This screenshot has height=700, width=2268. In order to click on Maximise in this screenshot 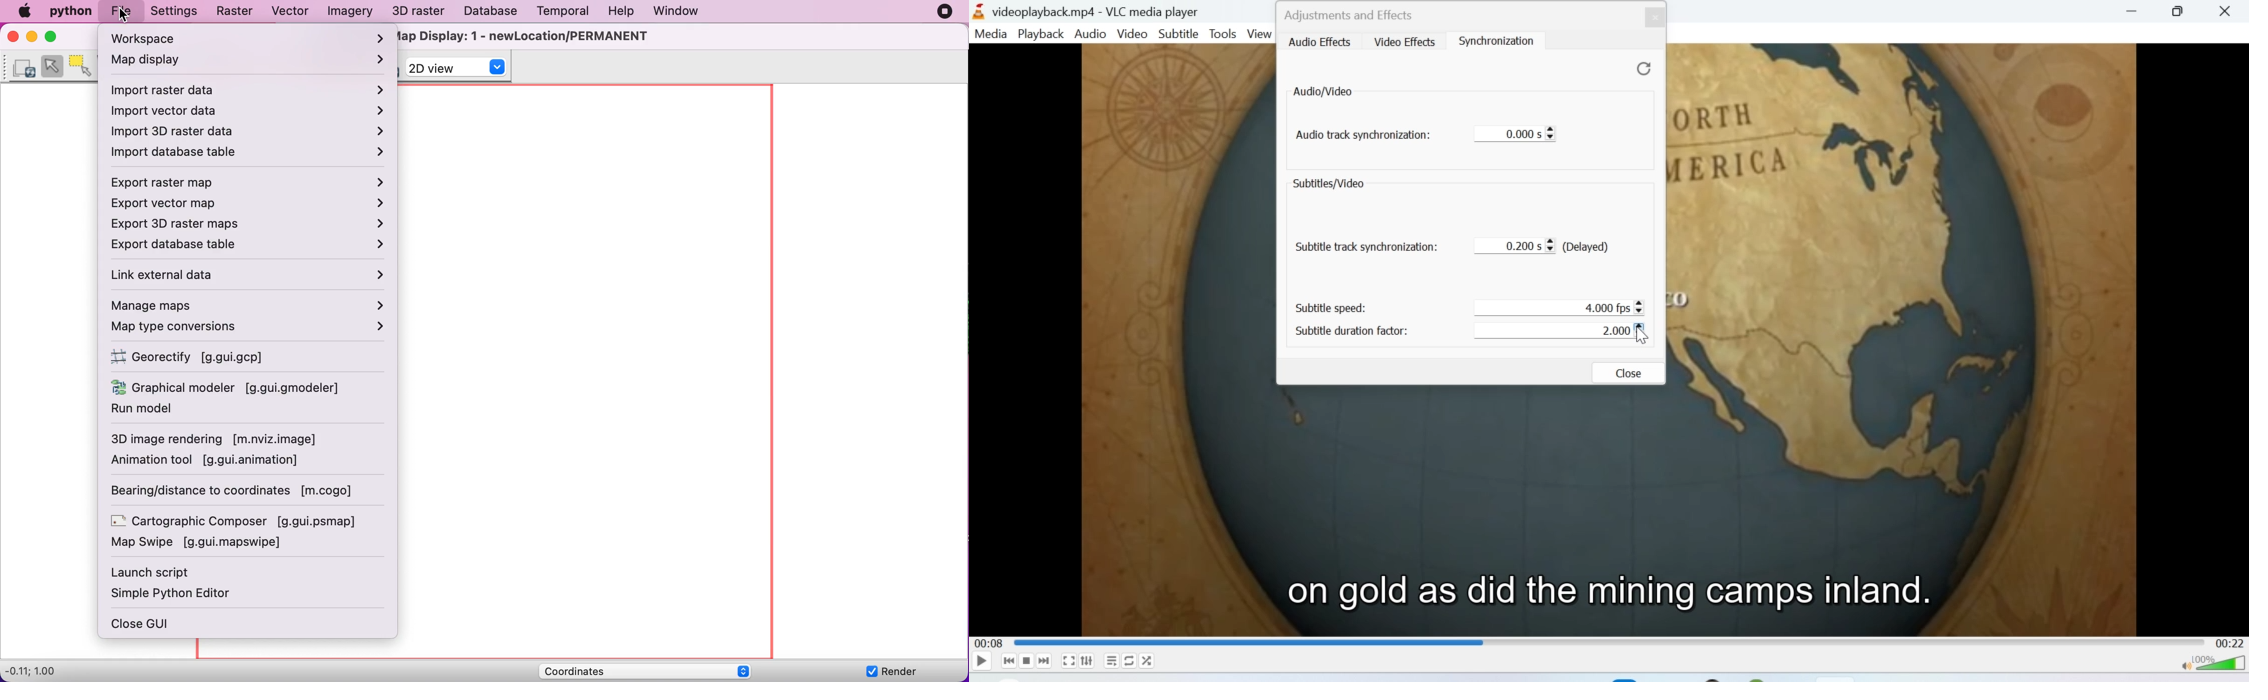, I will do `click(2179, 13)`.